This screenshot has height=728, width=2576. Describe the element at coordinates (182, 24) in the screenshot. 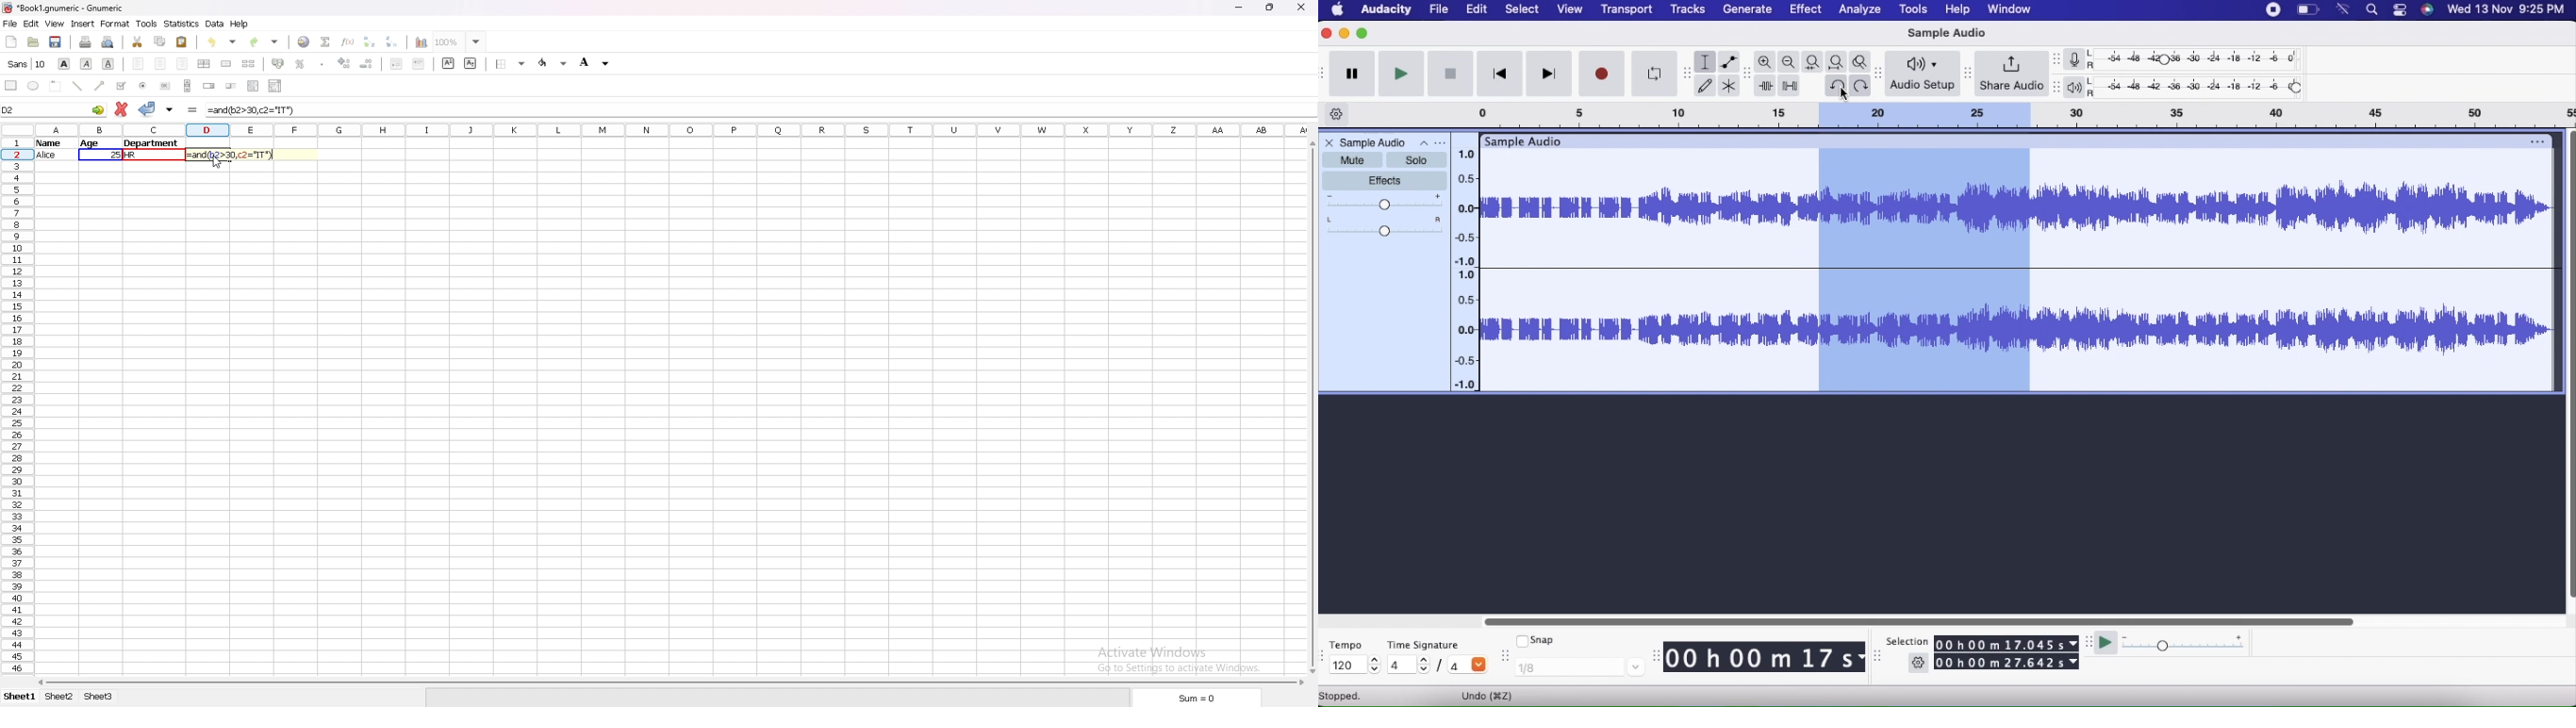

I see `statistics` at that location.